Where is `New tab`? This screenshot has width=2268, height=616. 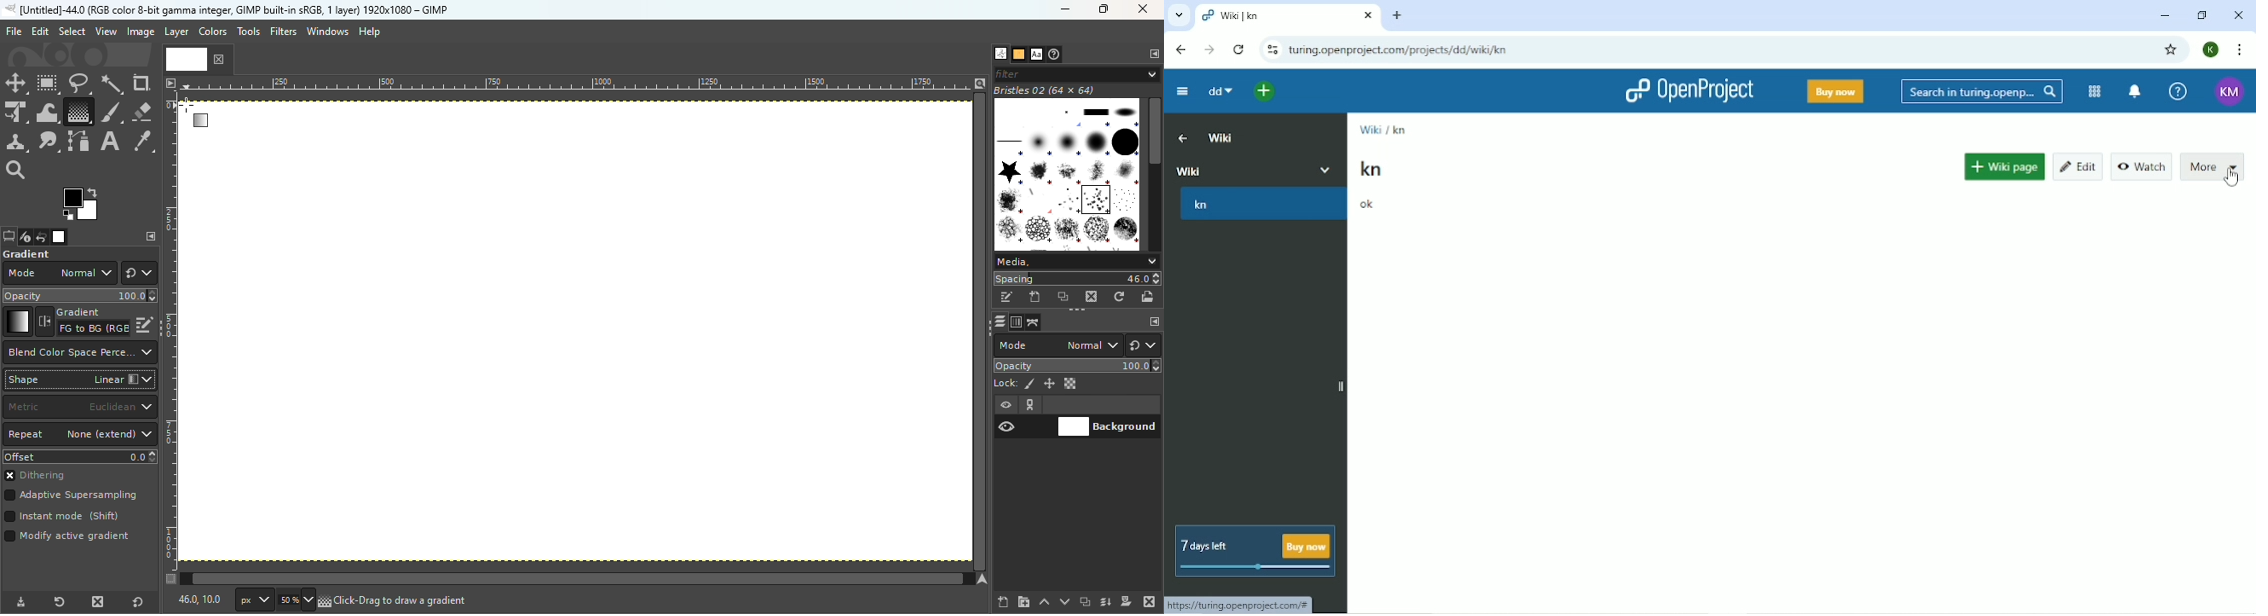
New tab is located at coordinates (1397, 15).